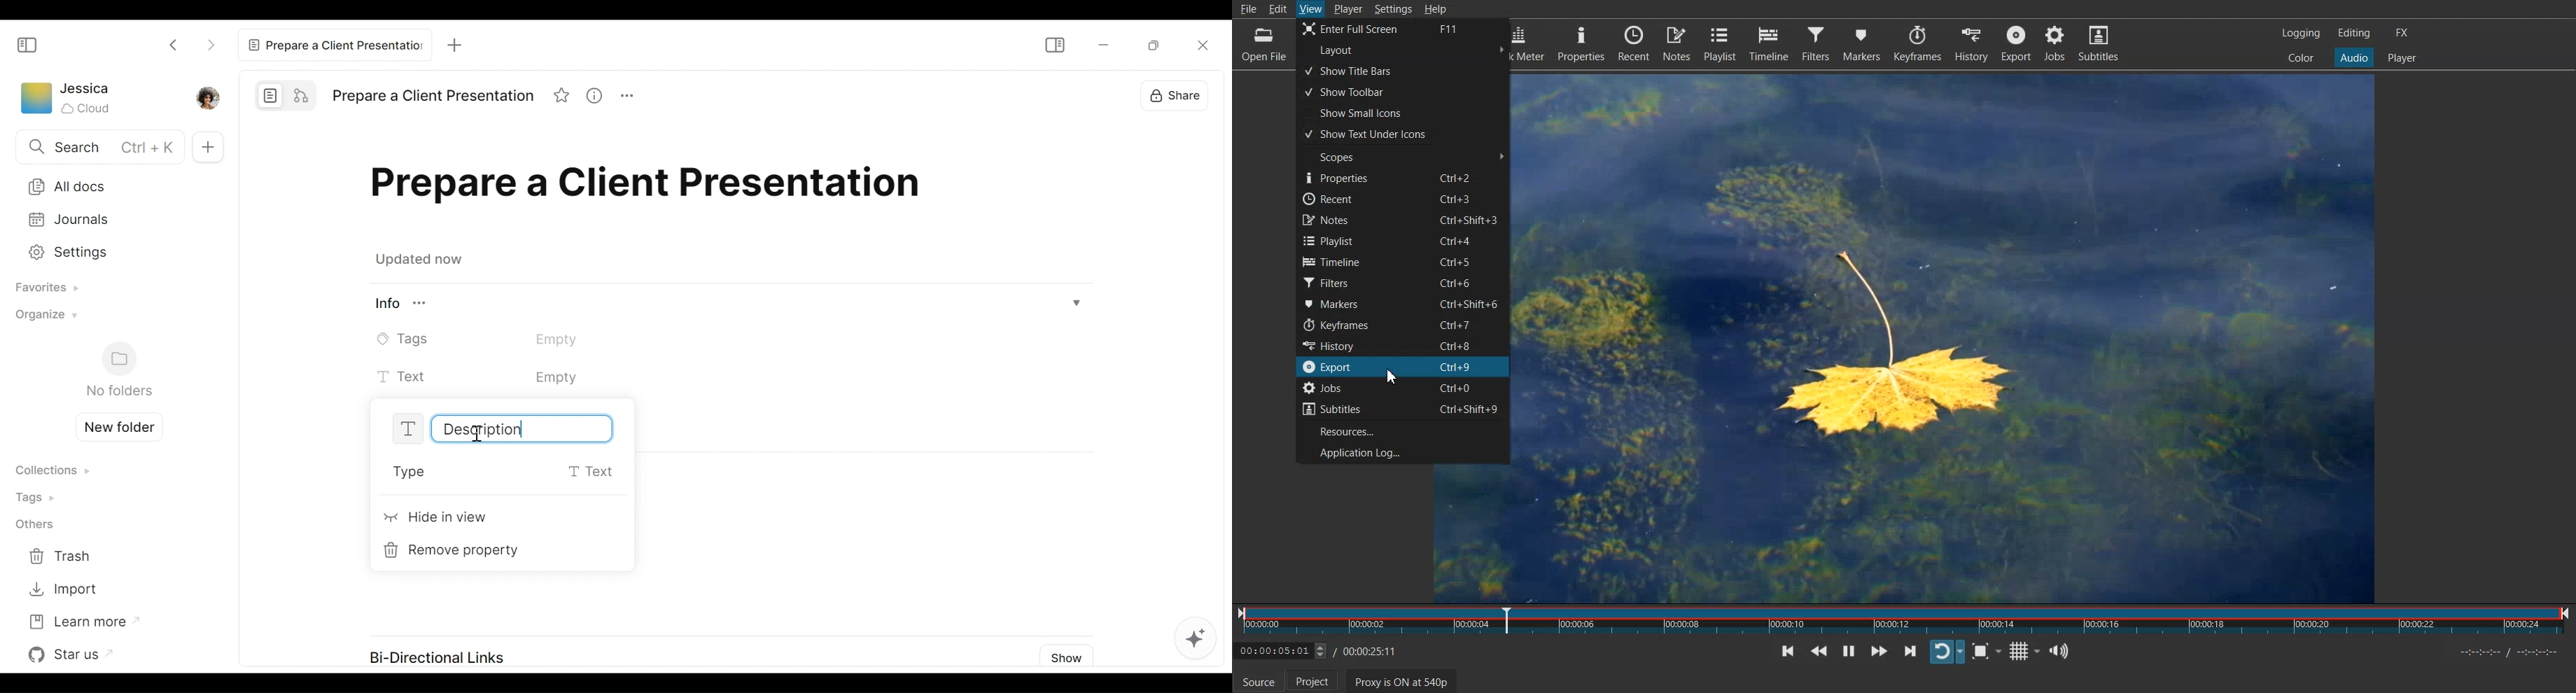  What do you see at coordinates (437, 520) in the screenshot?
I see `Hide in View` at bounding box center [437, 520].